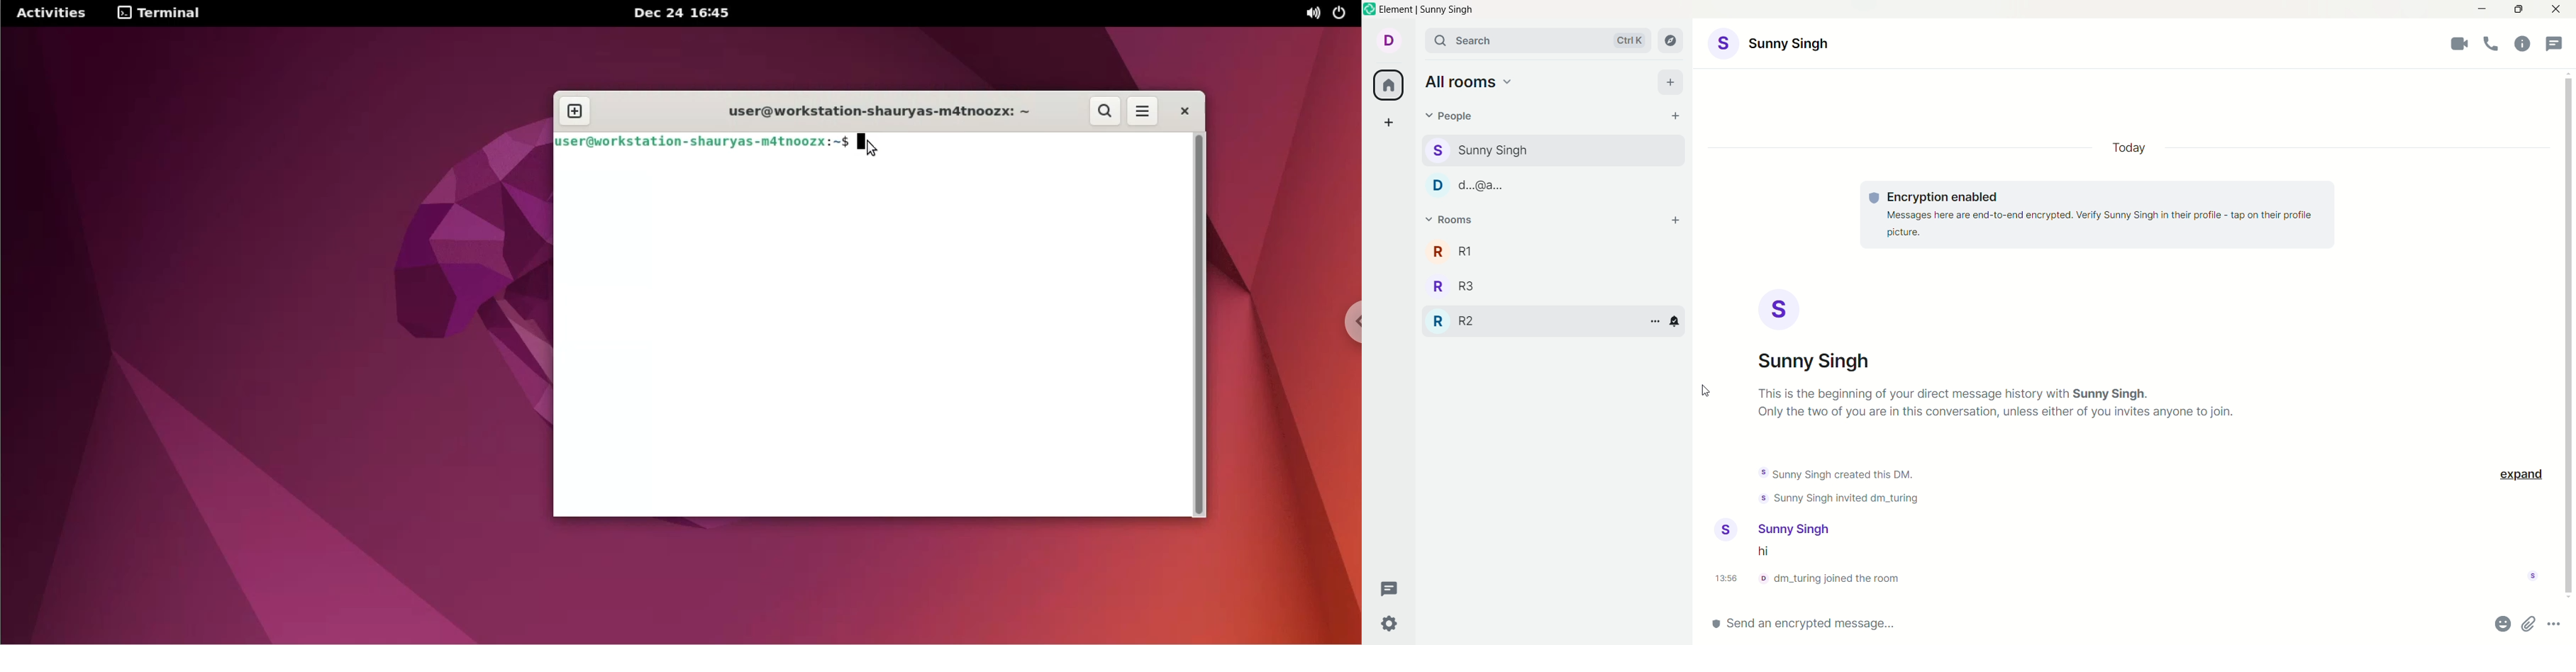  What do you see at coordinates (2494, 45) in the screenshot?
I see `voice call` at bounding box center [2494, 45].